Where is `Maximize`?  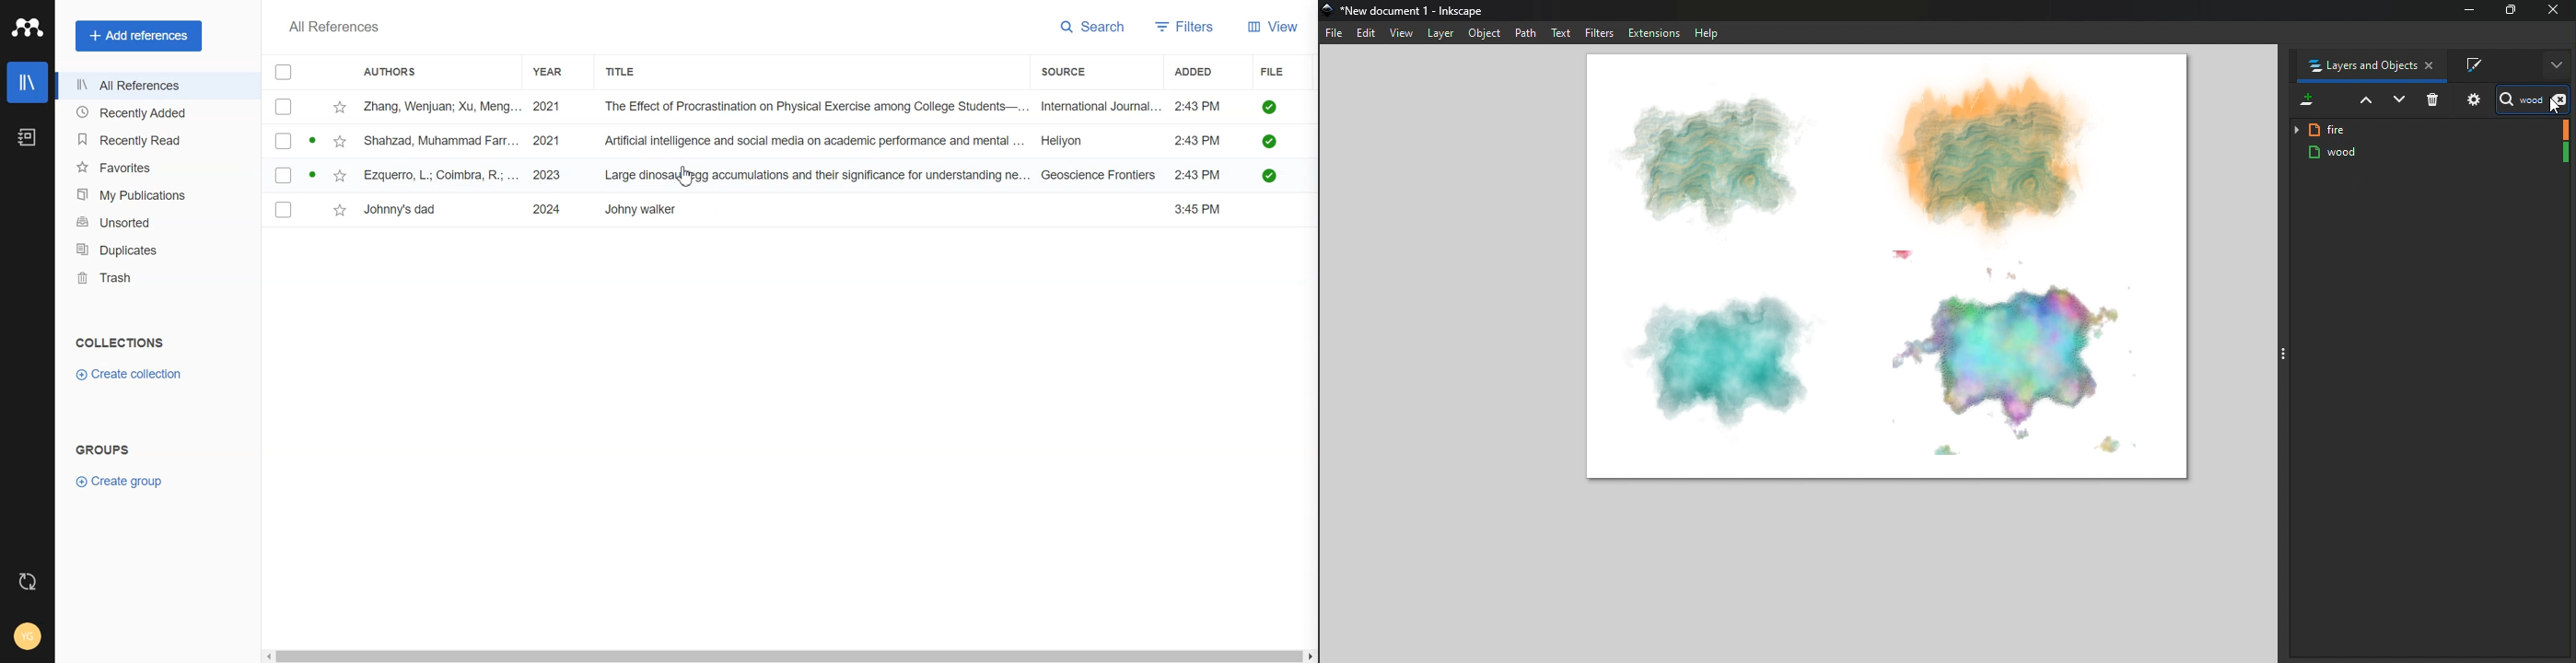 Maximize is located at coordinates (2510, 9).